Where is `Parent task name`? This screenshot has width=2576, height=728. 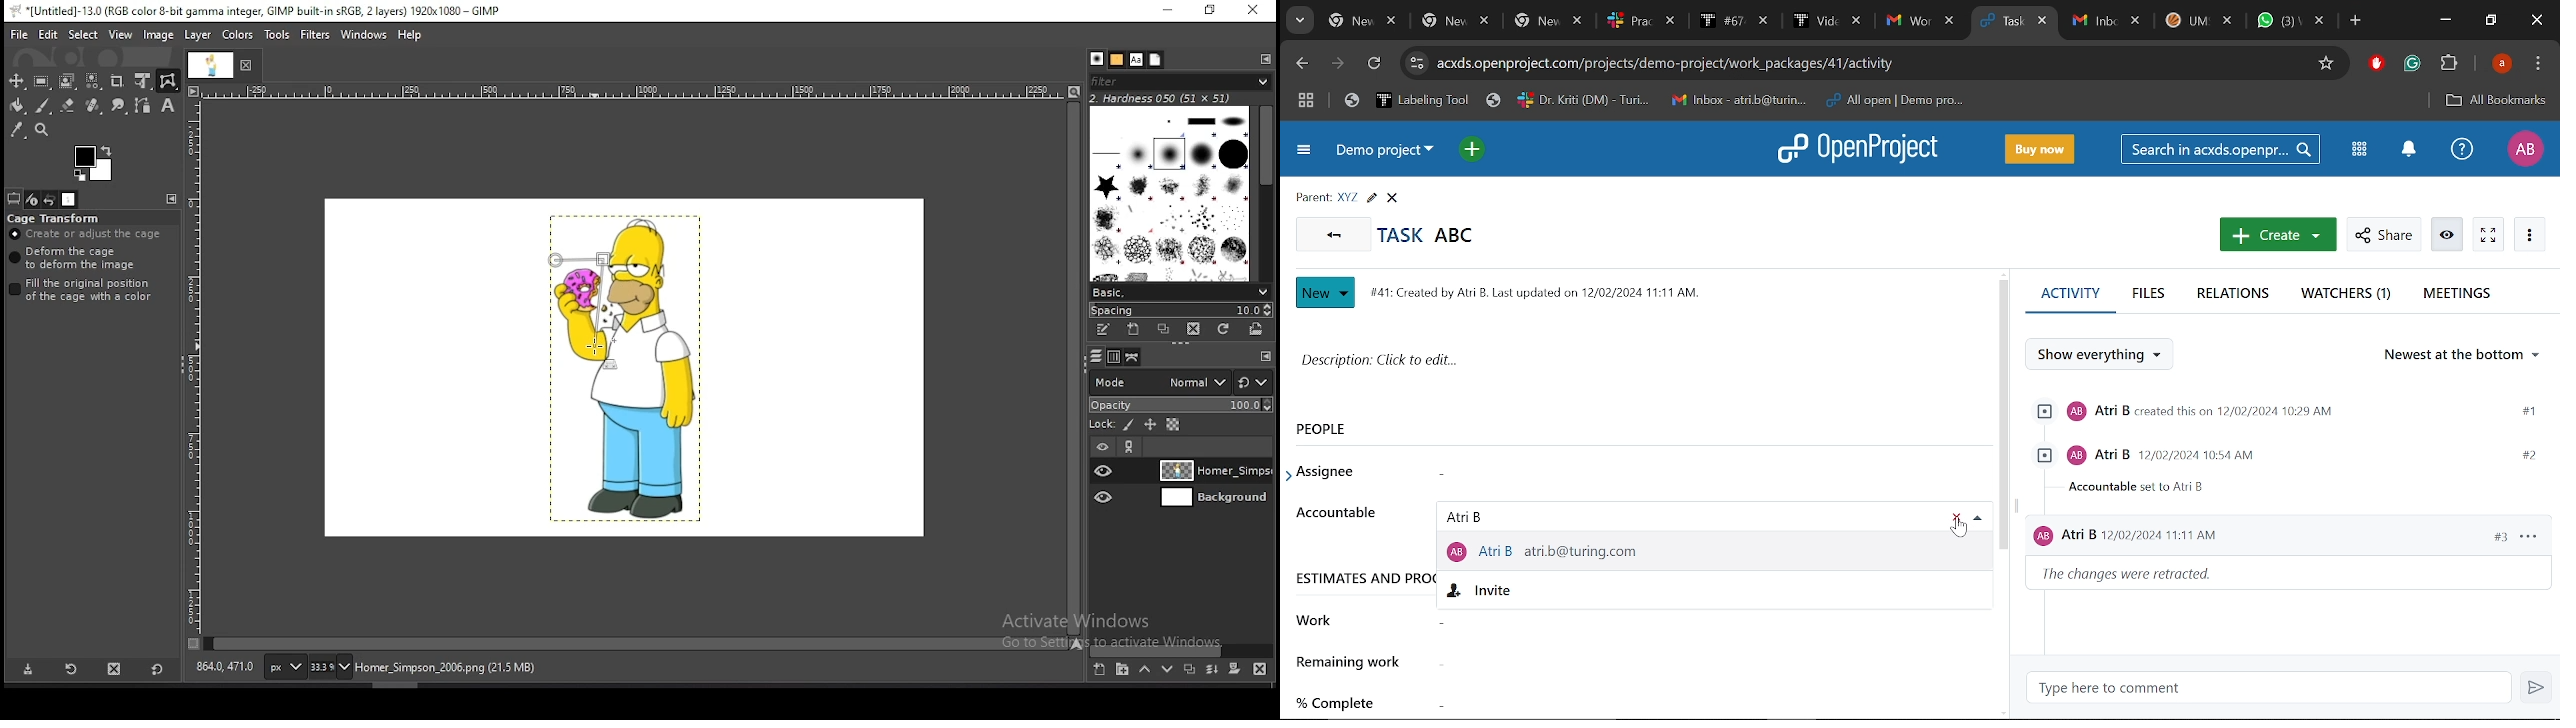
Parent task name is located at coordinates (1348, 197).